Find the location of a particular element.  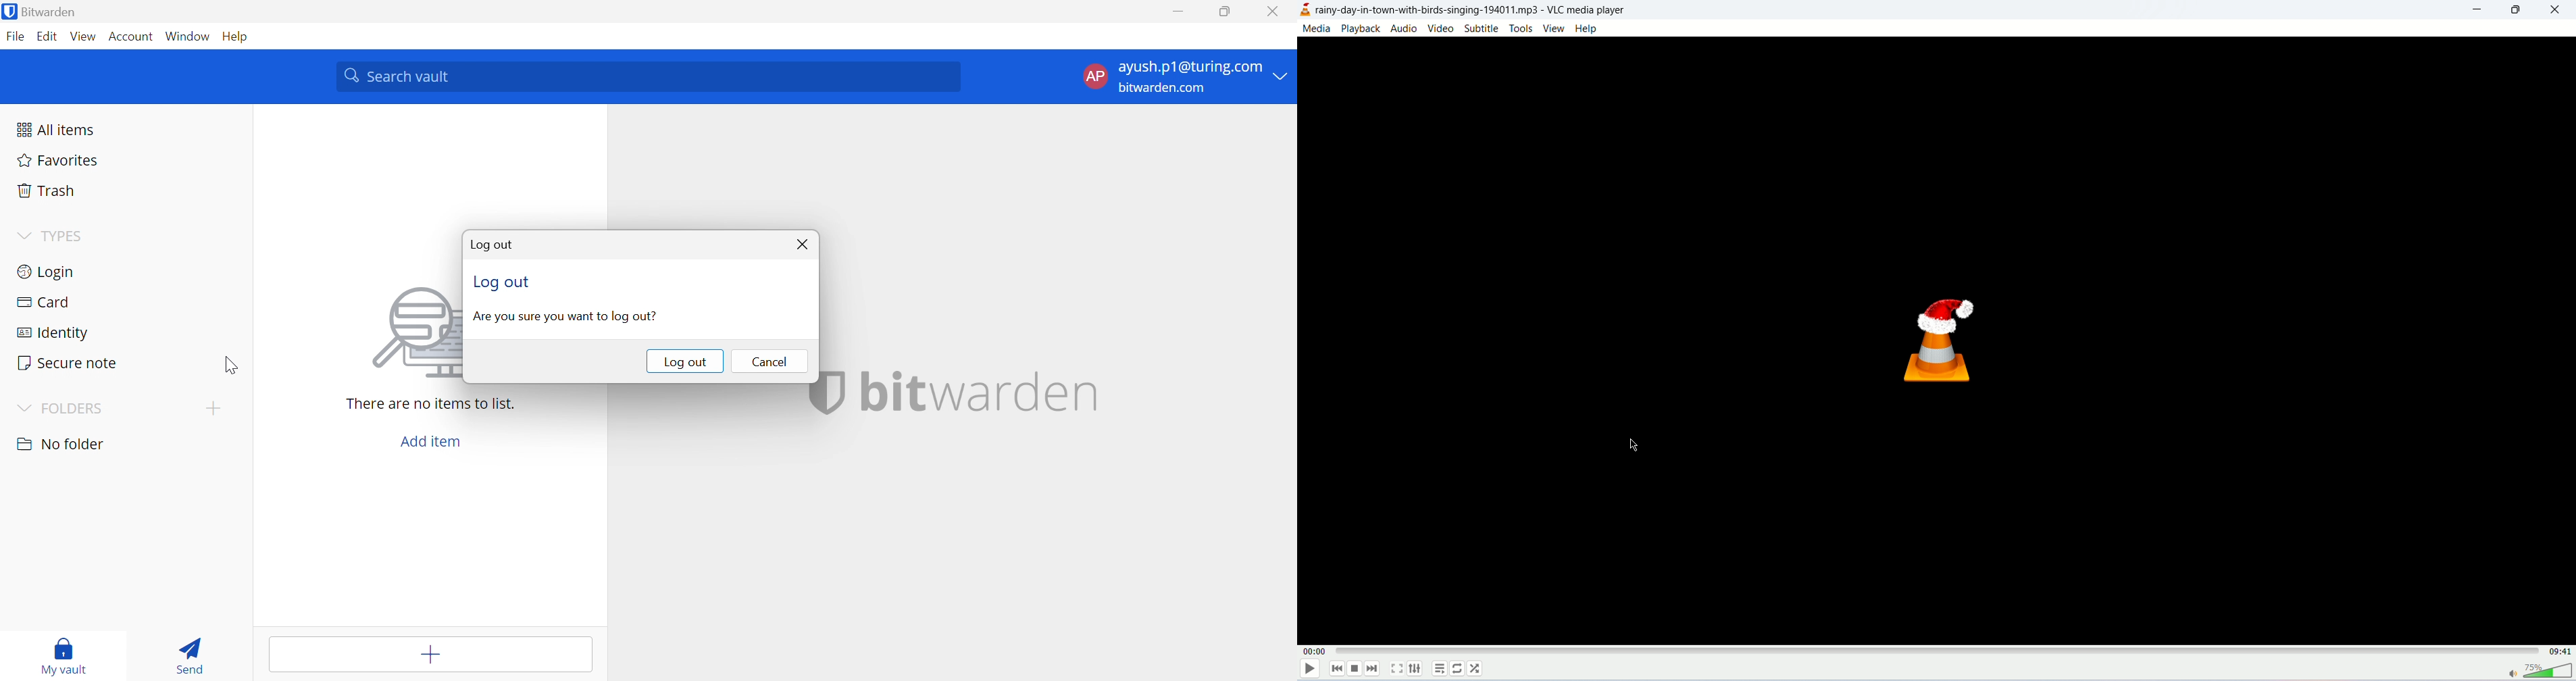

shuffle is located at coordinates (1478, 669).